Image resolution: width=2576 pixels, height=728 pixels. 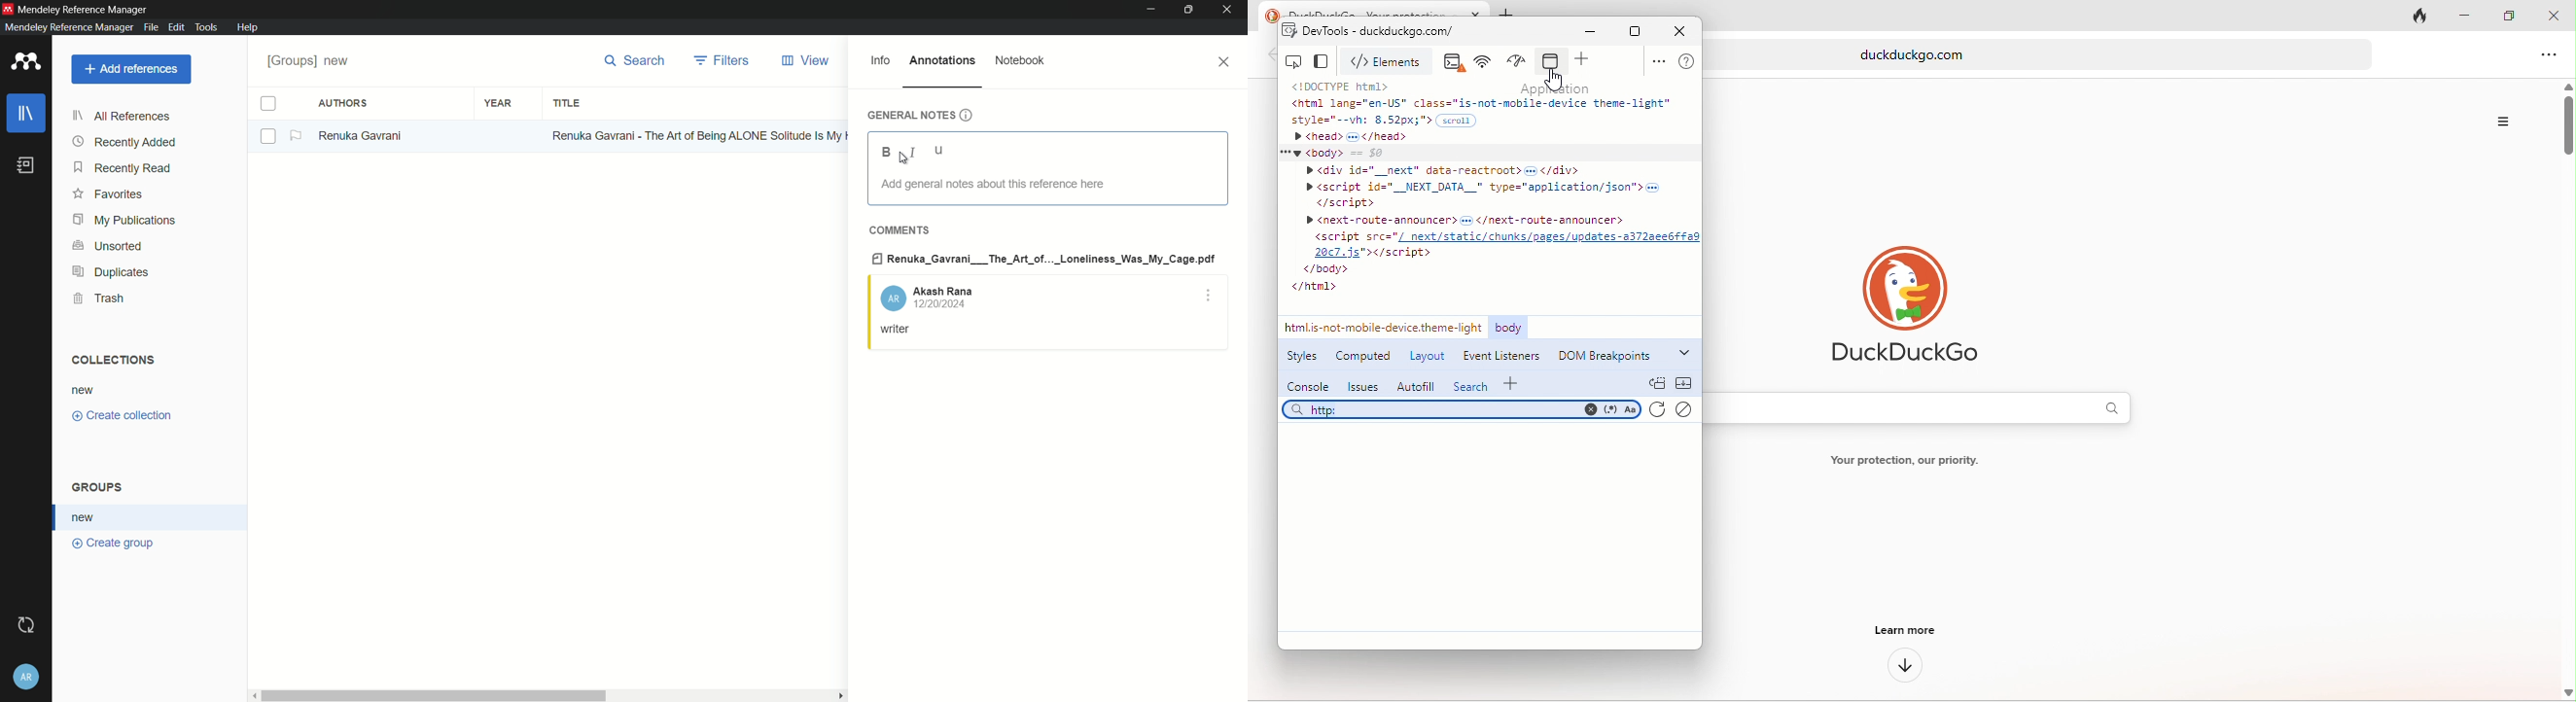 What do you see at coordinates (207, 28) in the screenshot?
I see `tools` at bounding box center [207, 28].